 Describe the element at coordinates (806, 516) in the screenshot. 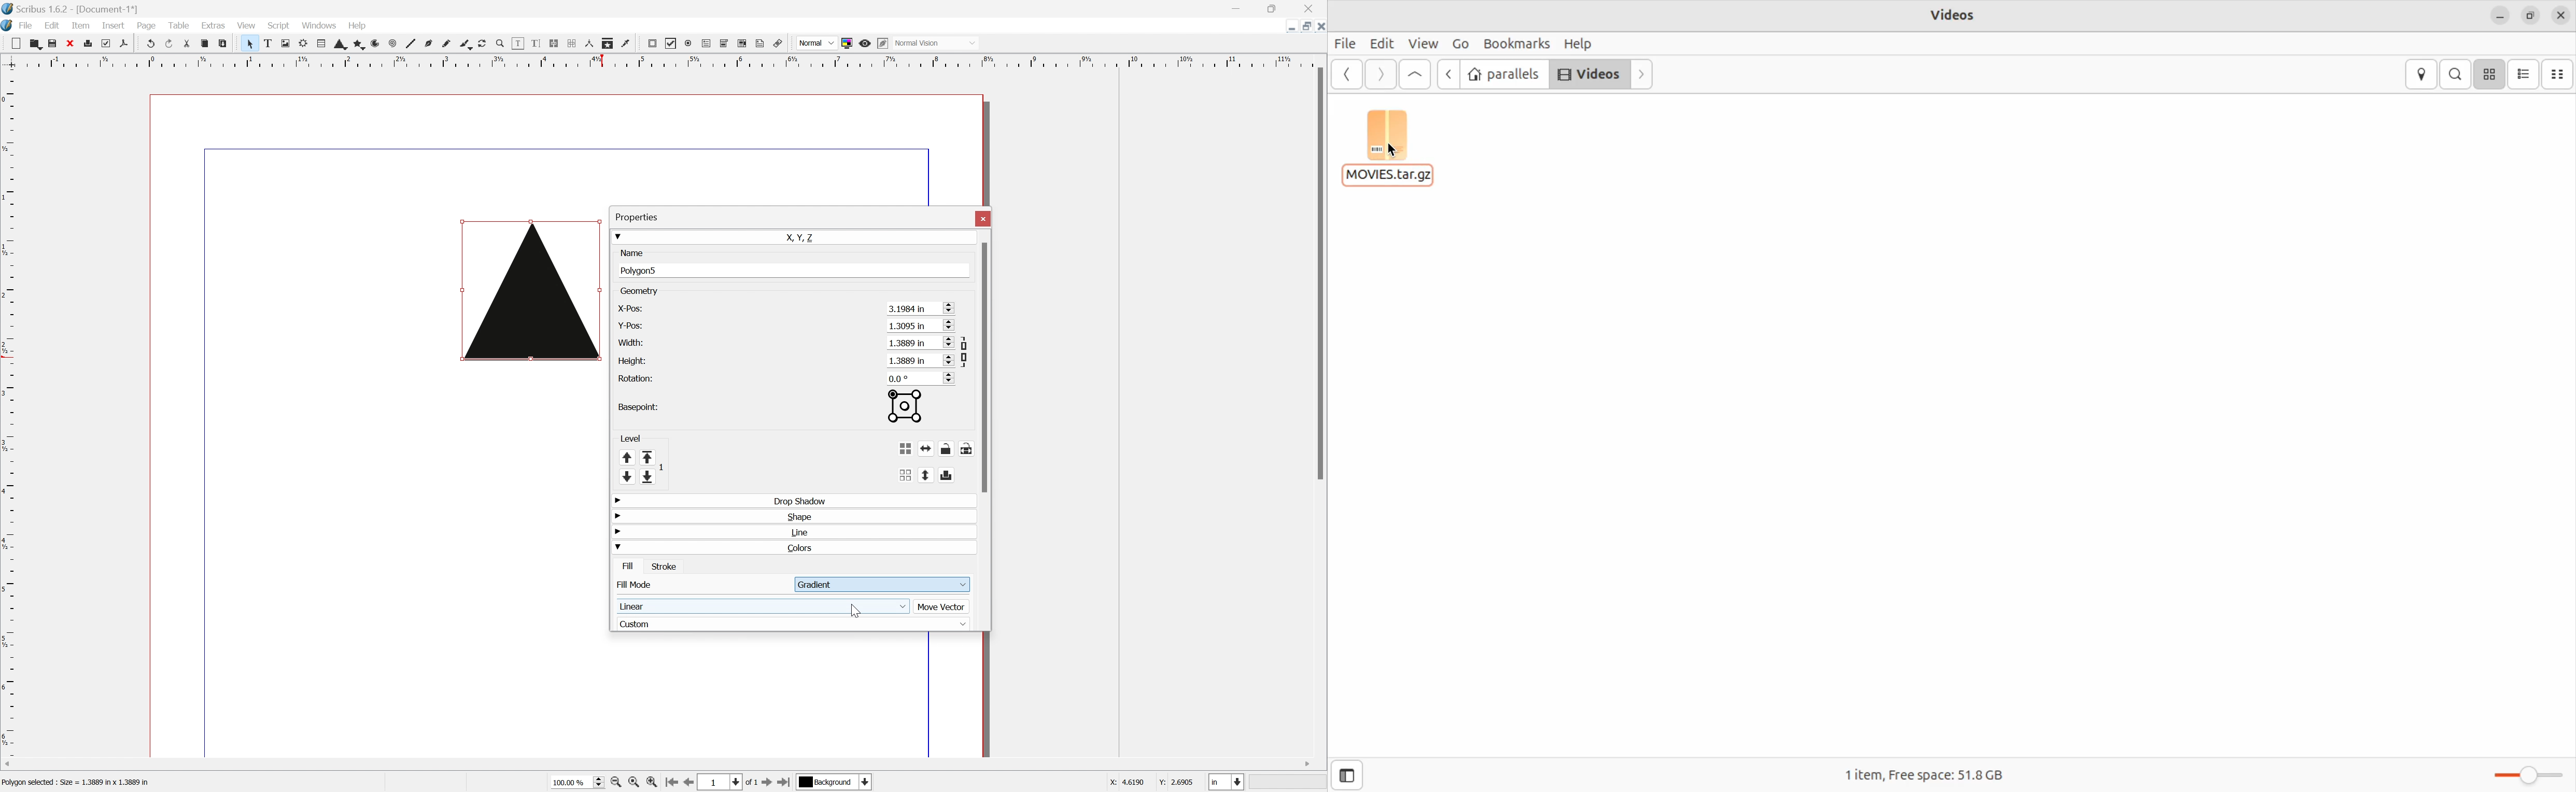

I see `Shape` at that location.